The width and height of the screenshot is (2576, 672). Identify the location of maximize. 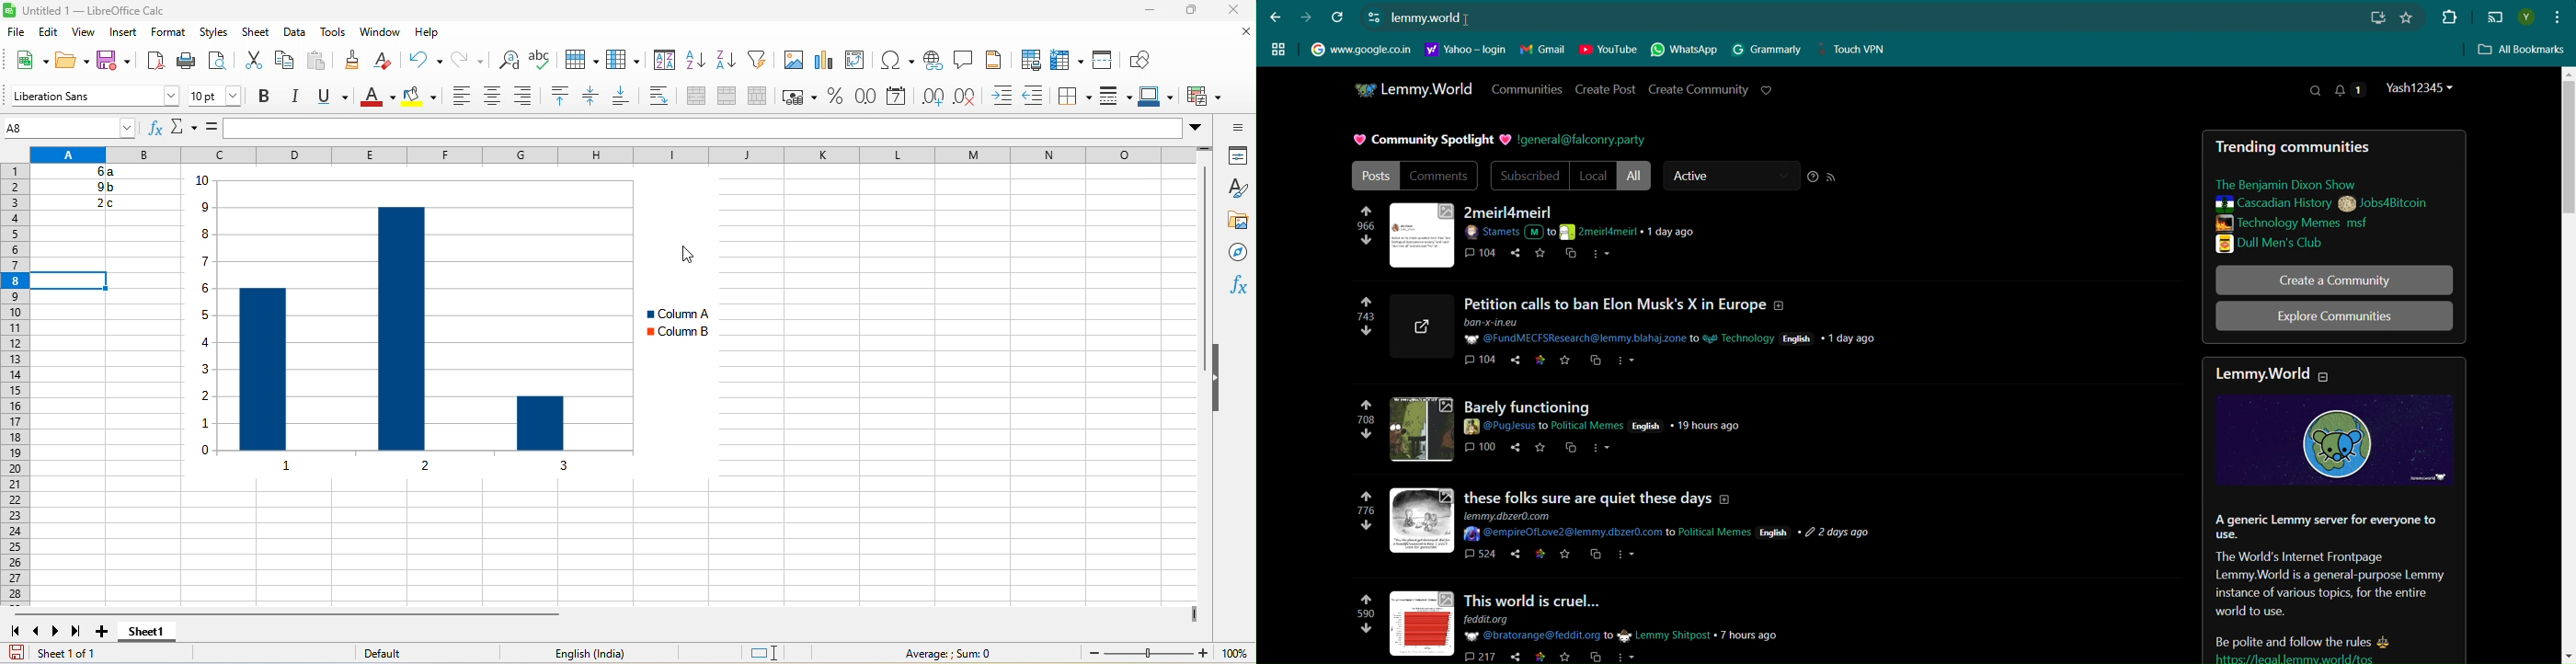
(1182, 13).